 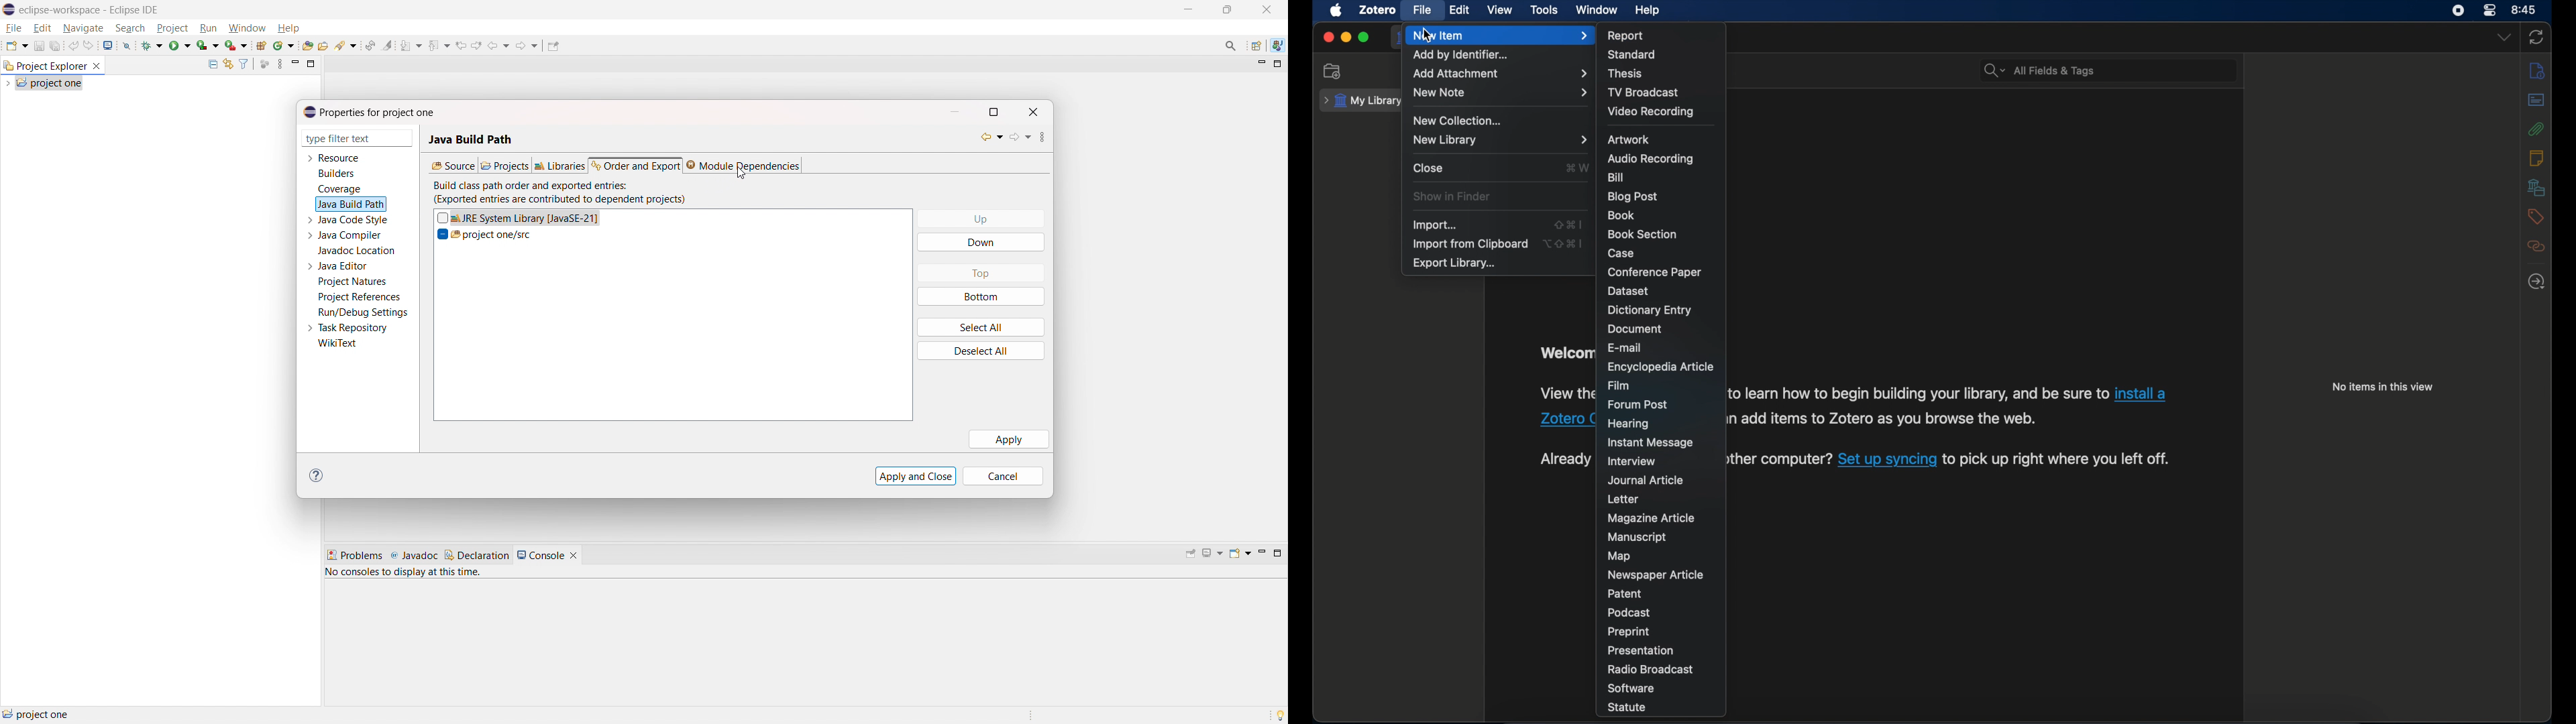 I want to click on view menu, so click(x=280, y=64).